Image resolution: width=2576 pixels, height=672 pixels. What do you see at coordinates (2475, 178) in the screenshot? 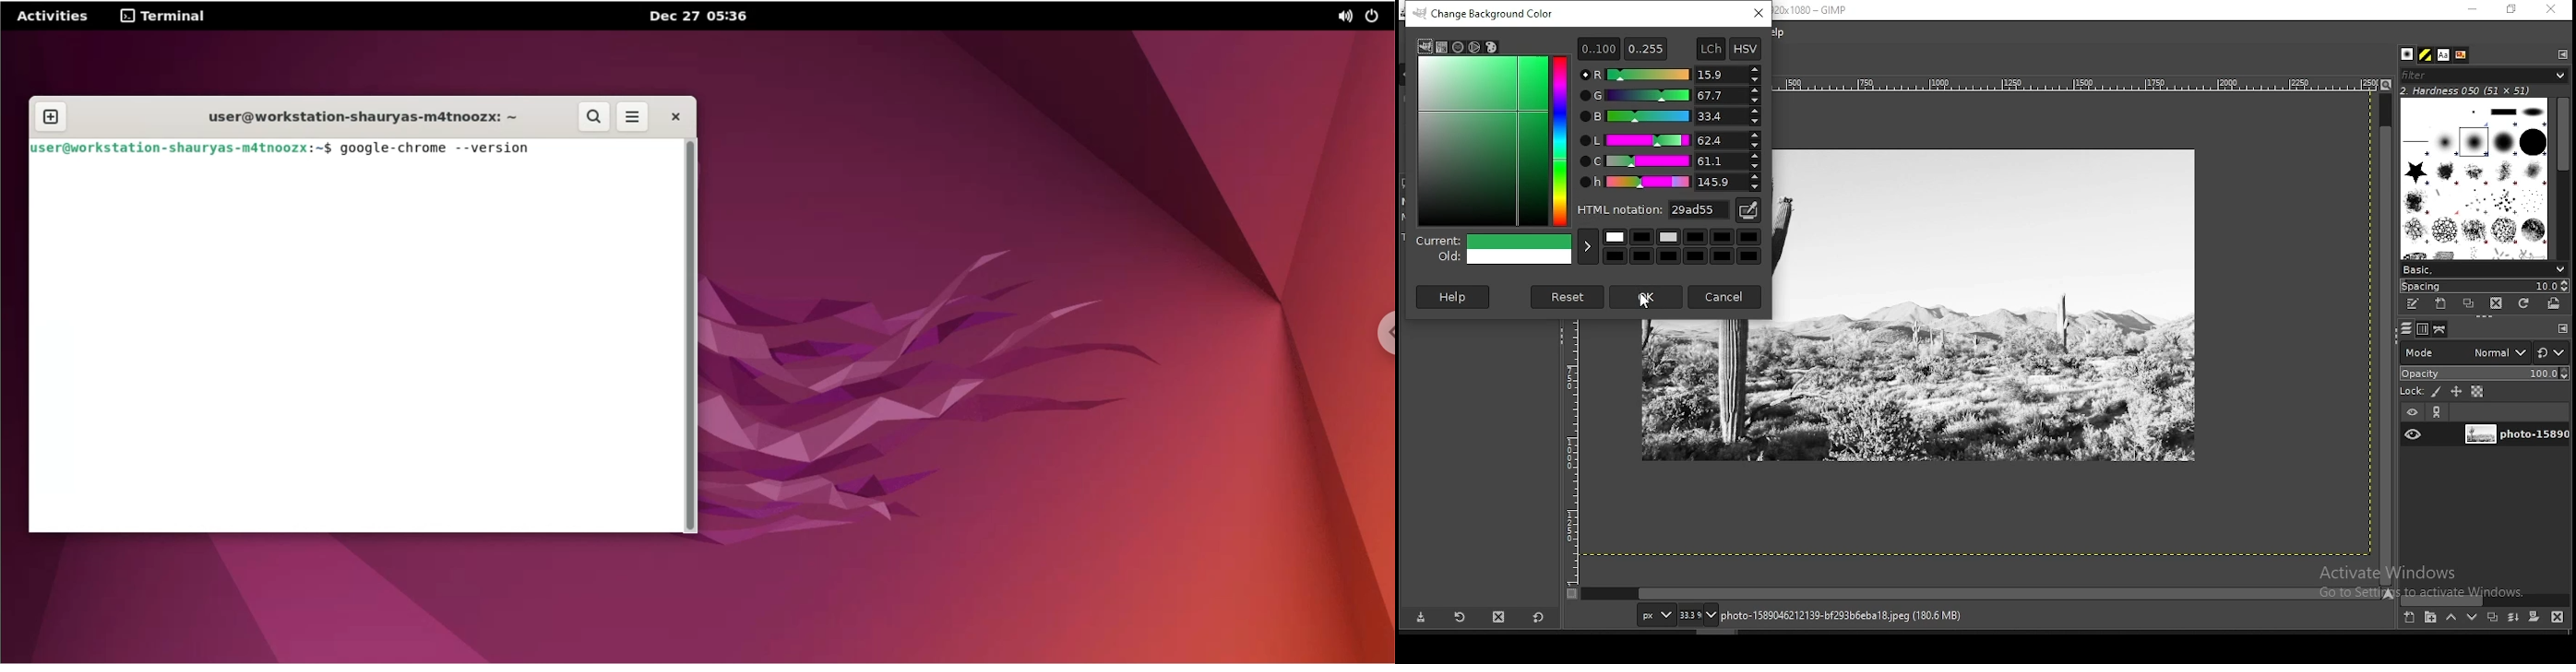
I see `brushes` at bounding box center [2475, 178].